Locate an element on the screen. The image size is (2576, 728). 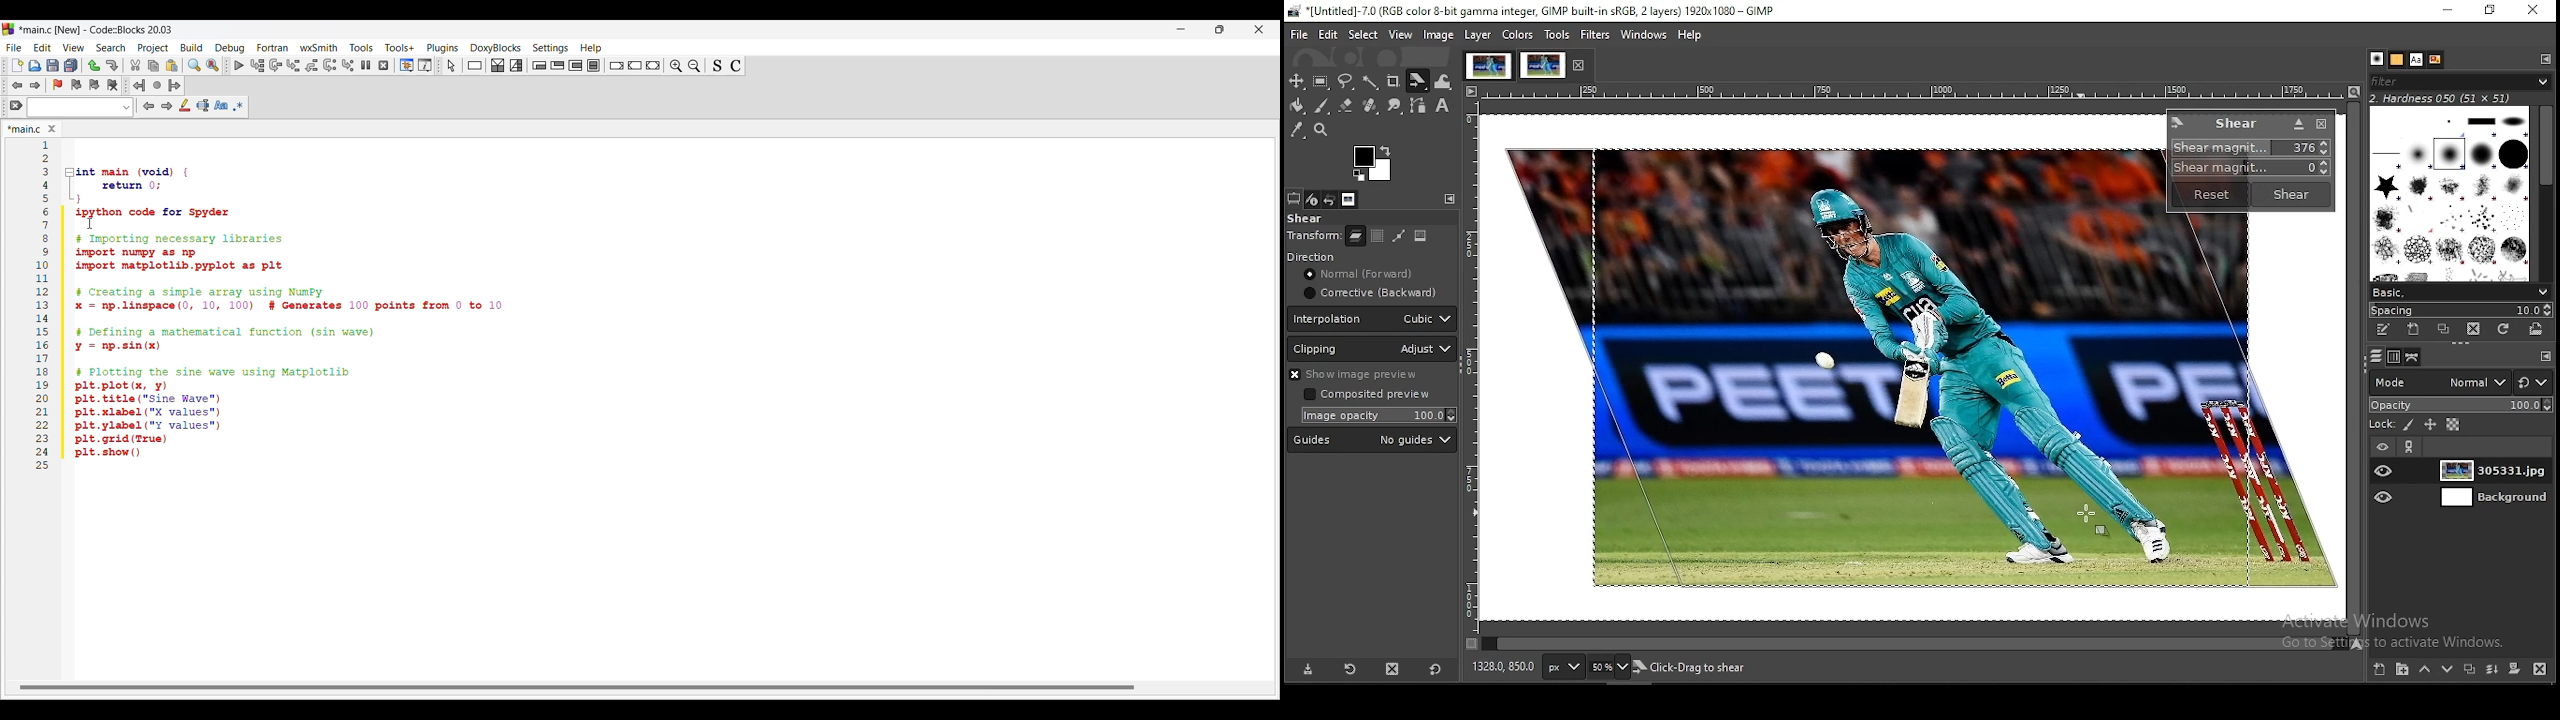
Tools+ menu is located at coordinates (399, 47).